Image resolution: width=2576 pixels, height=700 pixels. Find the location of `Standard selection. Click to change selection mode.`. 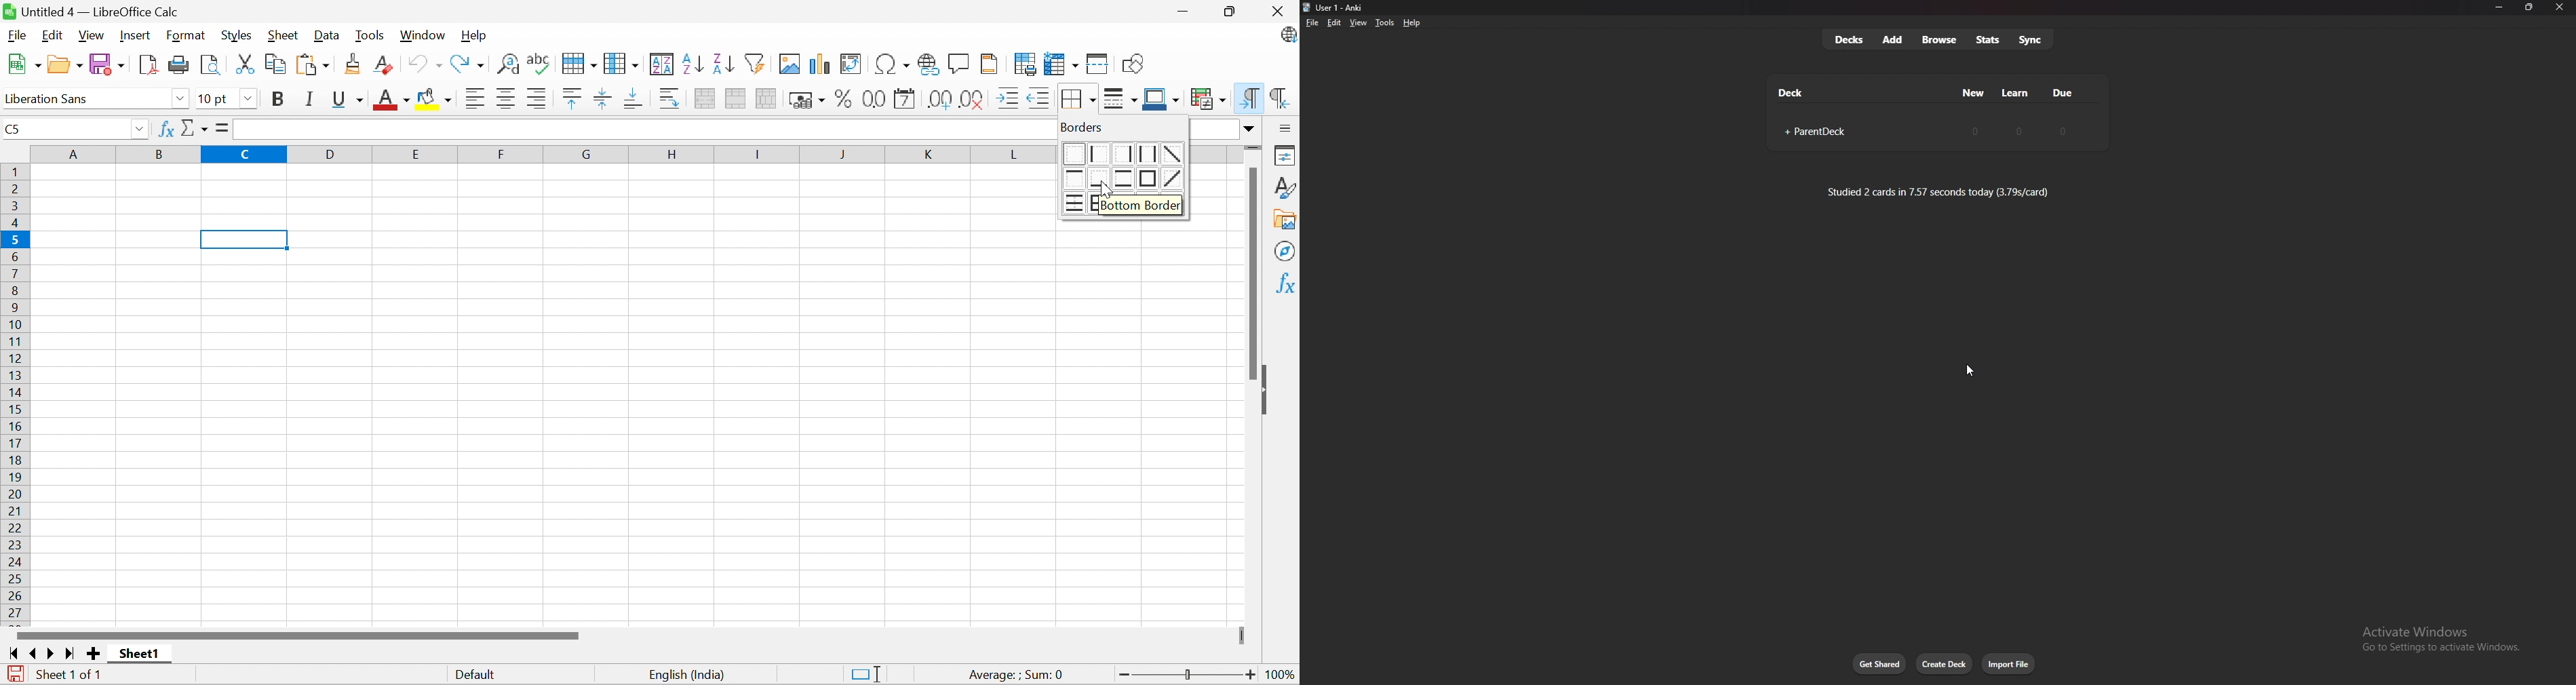

Standard selection. Click to change selection mode. is located at coordinates (866, 673).